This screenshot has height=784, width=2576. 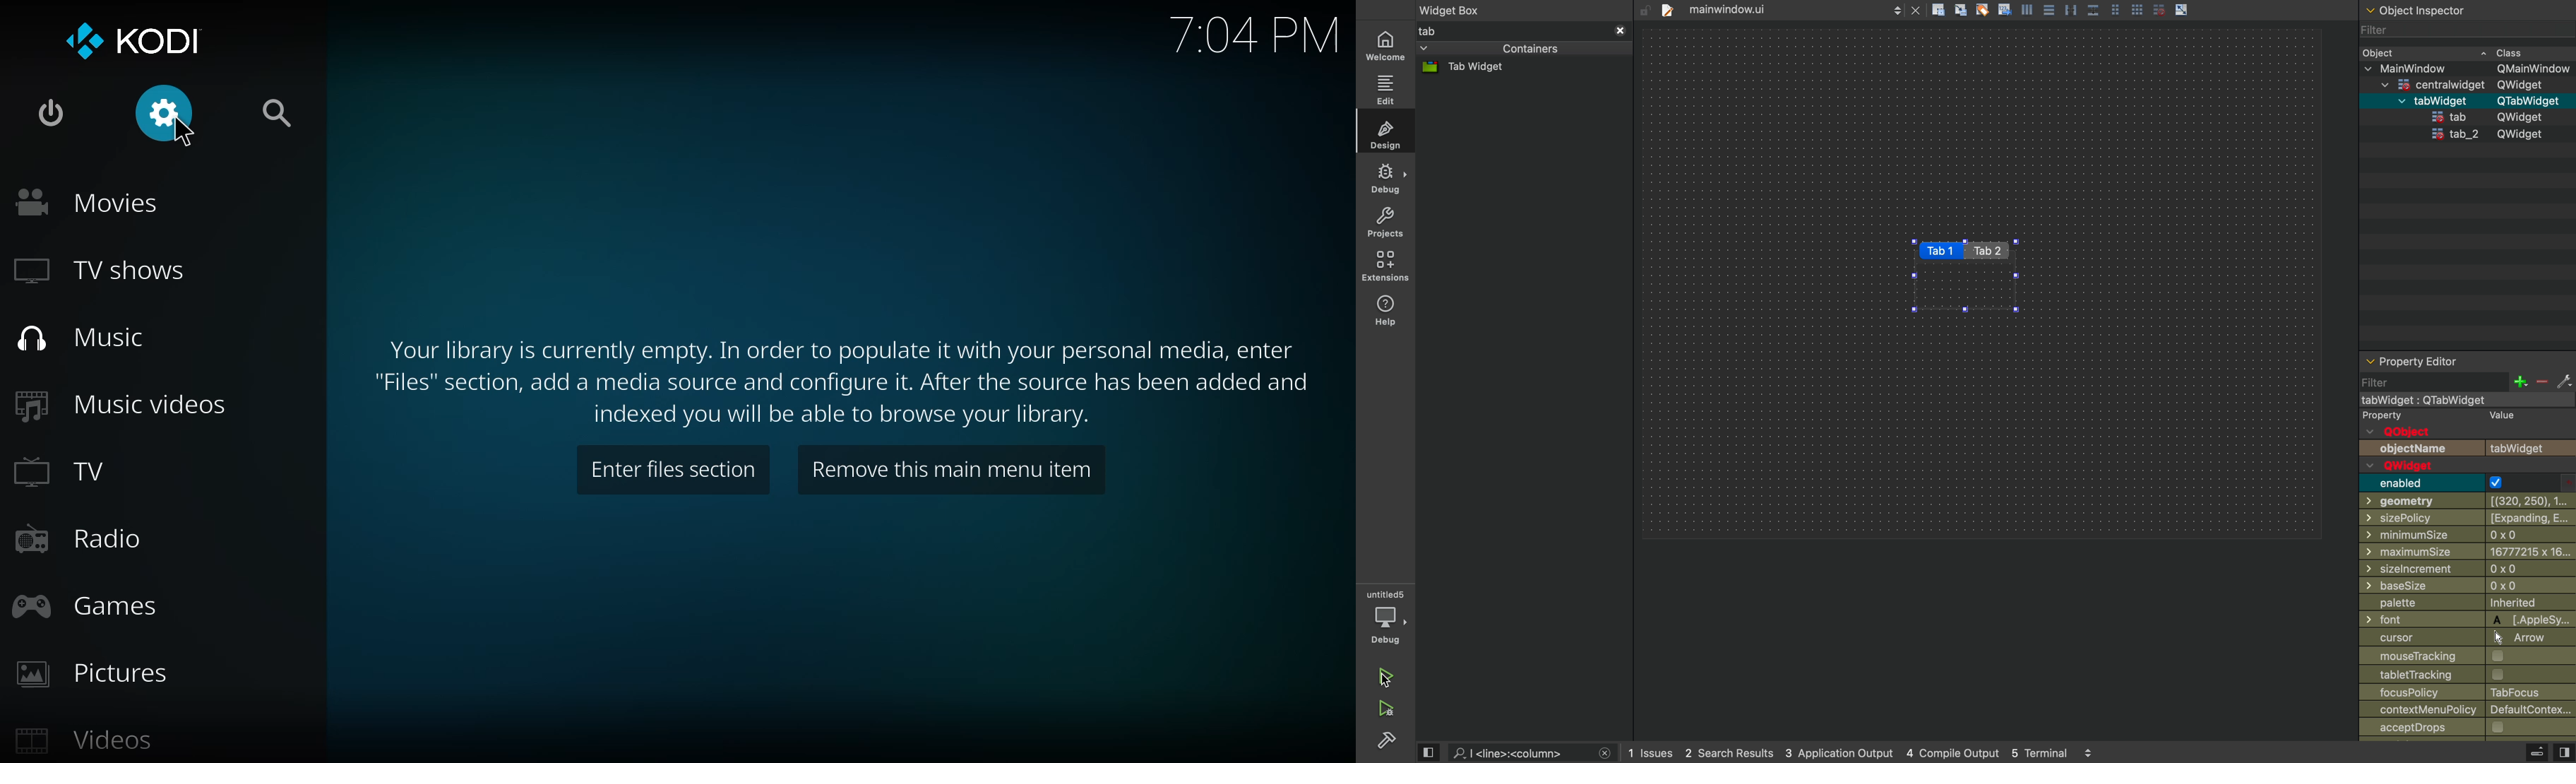 I want to click on kodi, so click(x=129, y=39).